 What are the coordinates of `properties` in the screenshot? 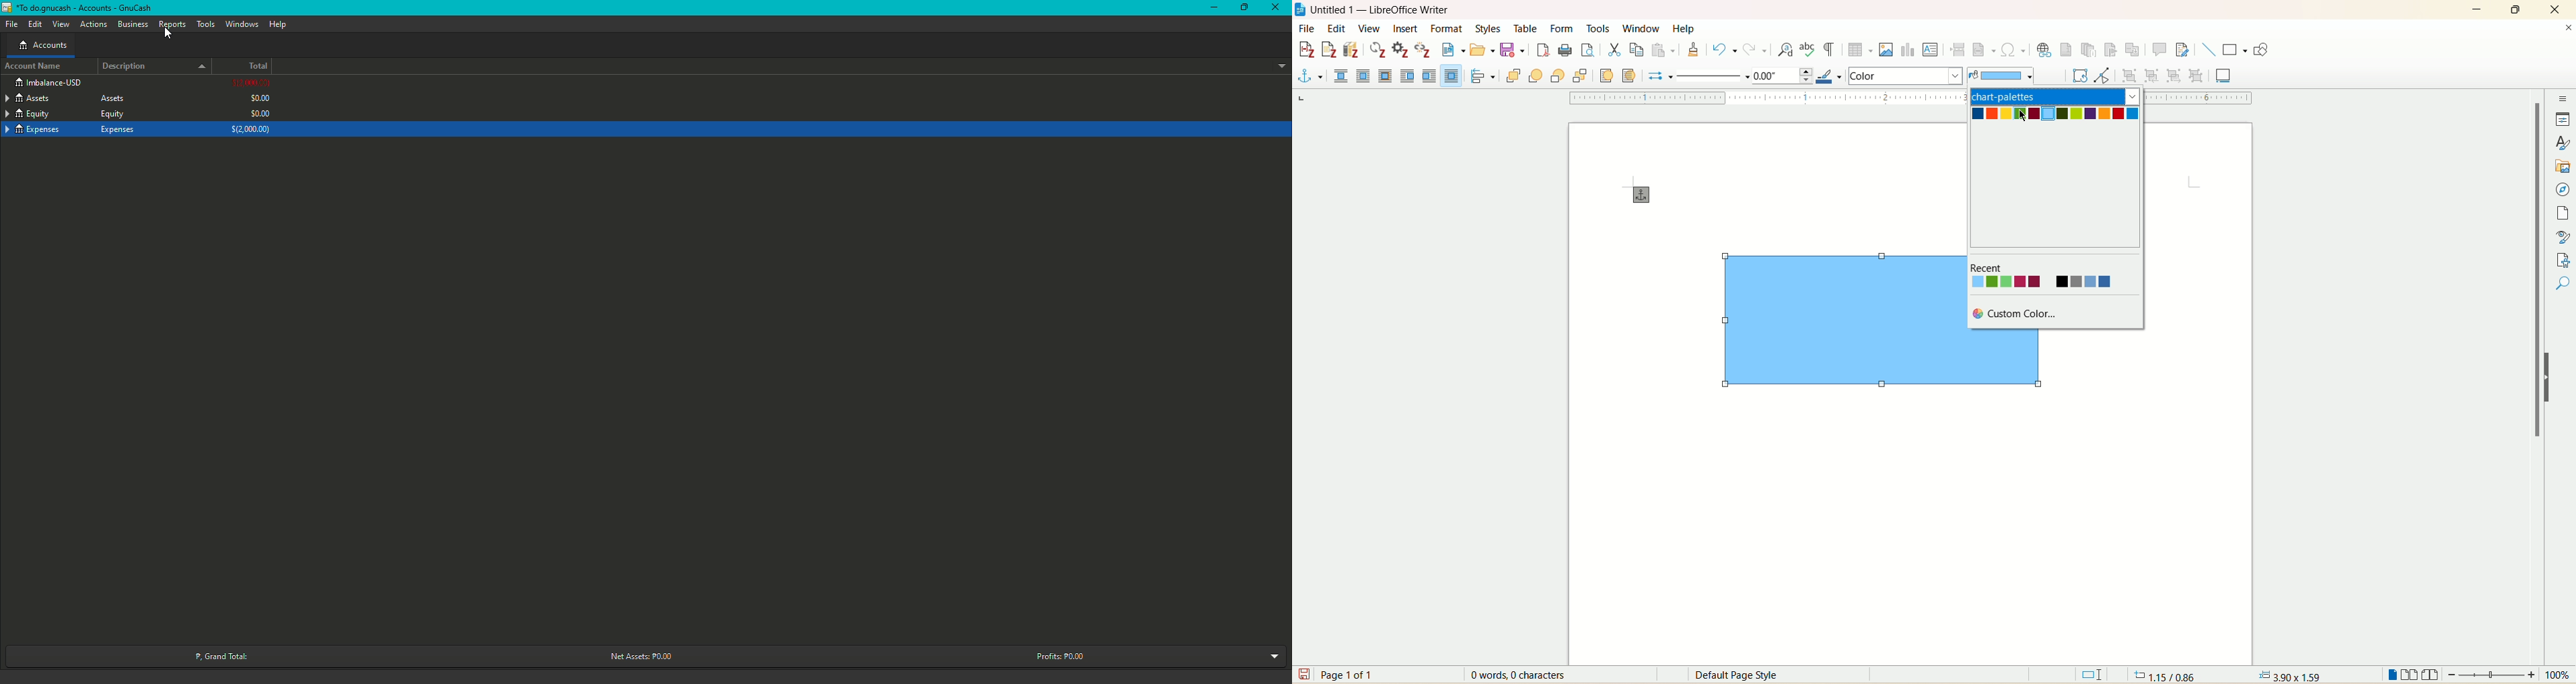 It's located at (2563, 120).